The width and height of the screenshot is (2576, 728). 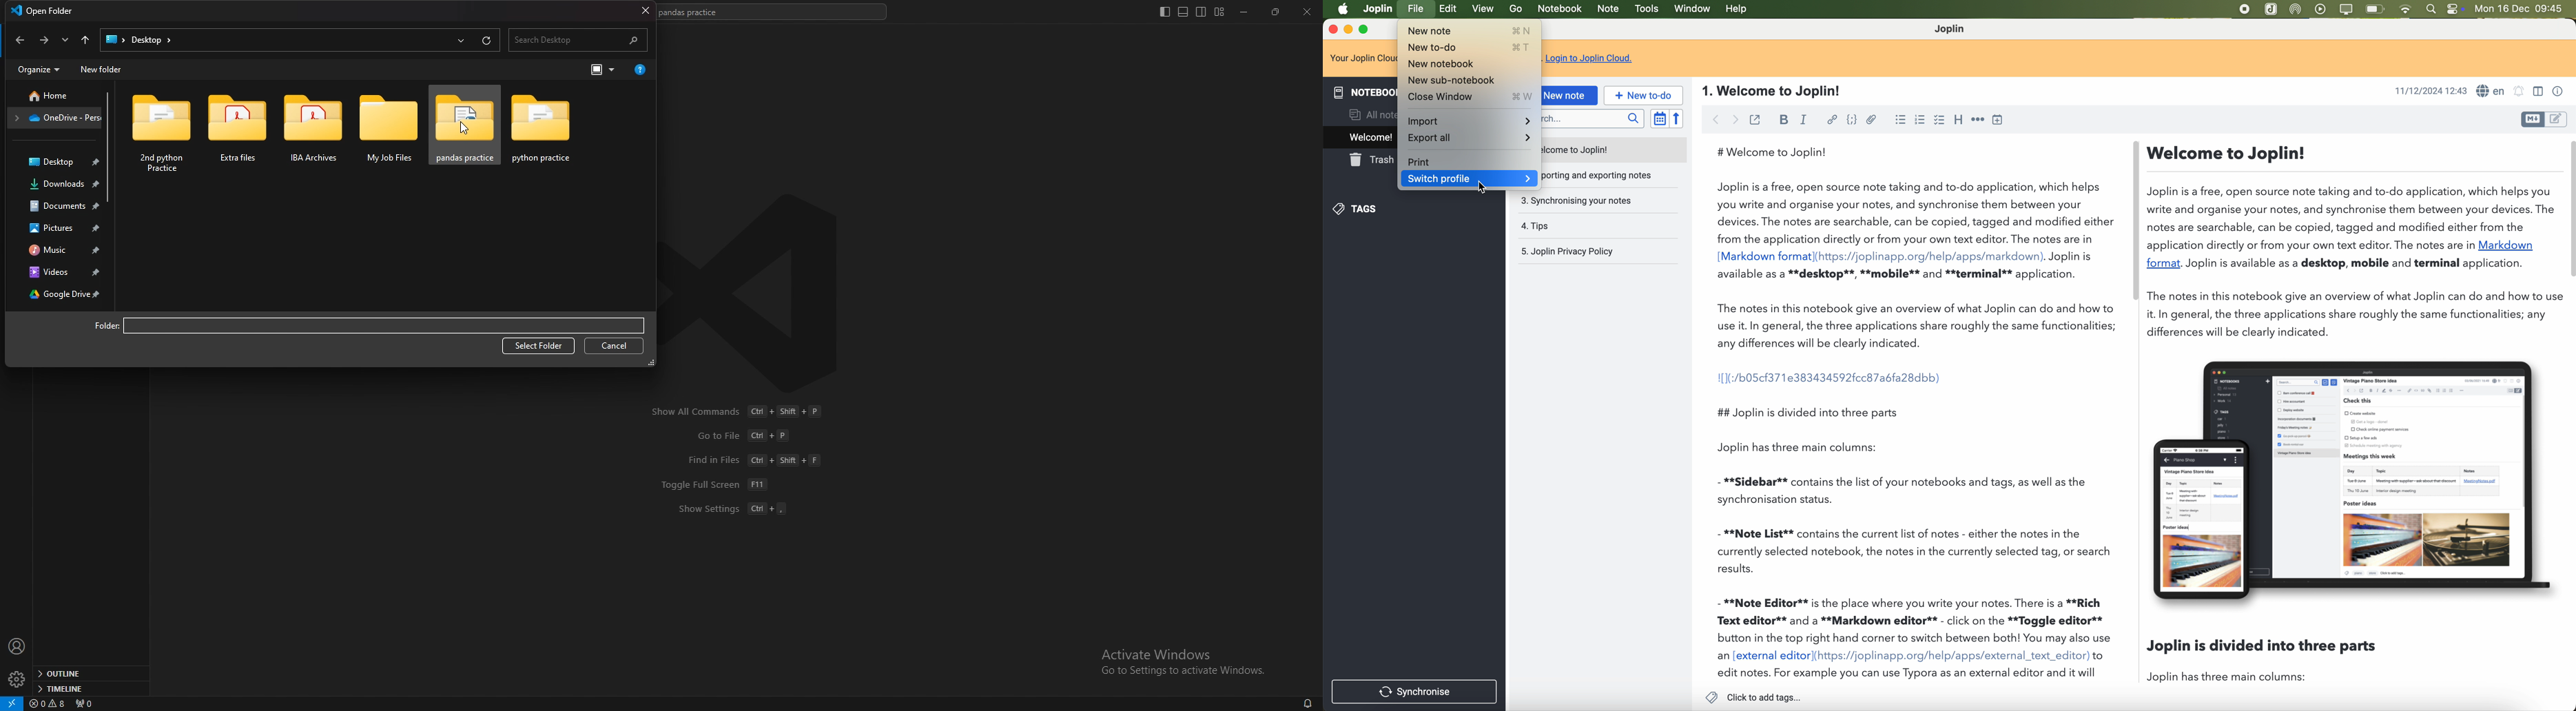 What do you see at coordinates (1952, 657) in the screenshot?
I see `(https://joplinapp.org/help/apps/external_text_editor)` at bounding box center [1952, 657].